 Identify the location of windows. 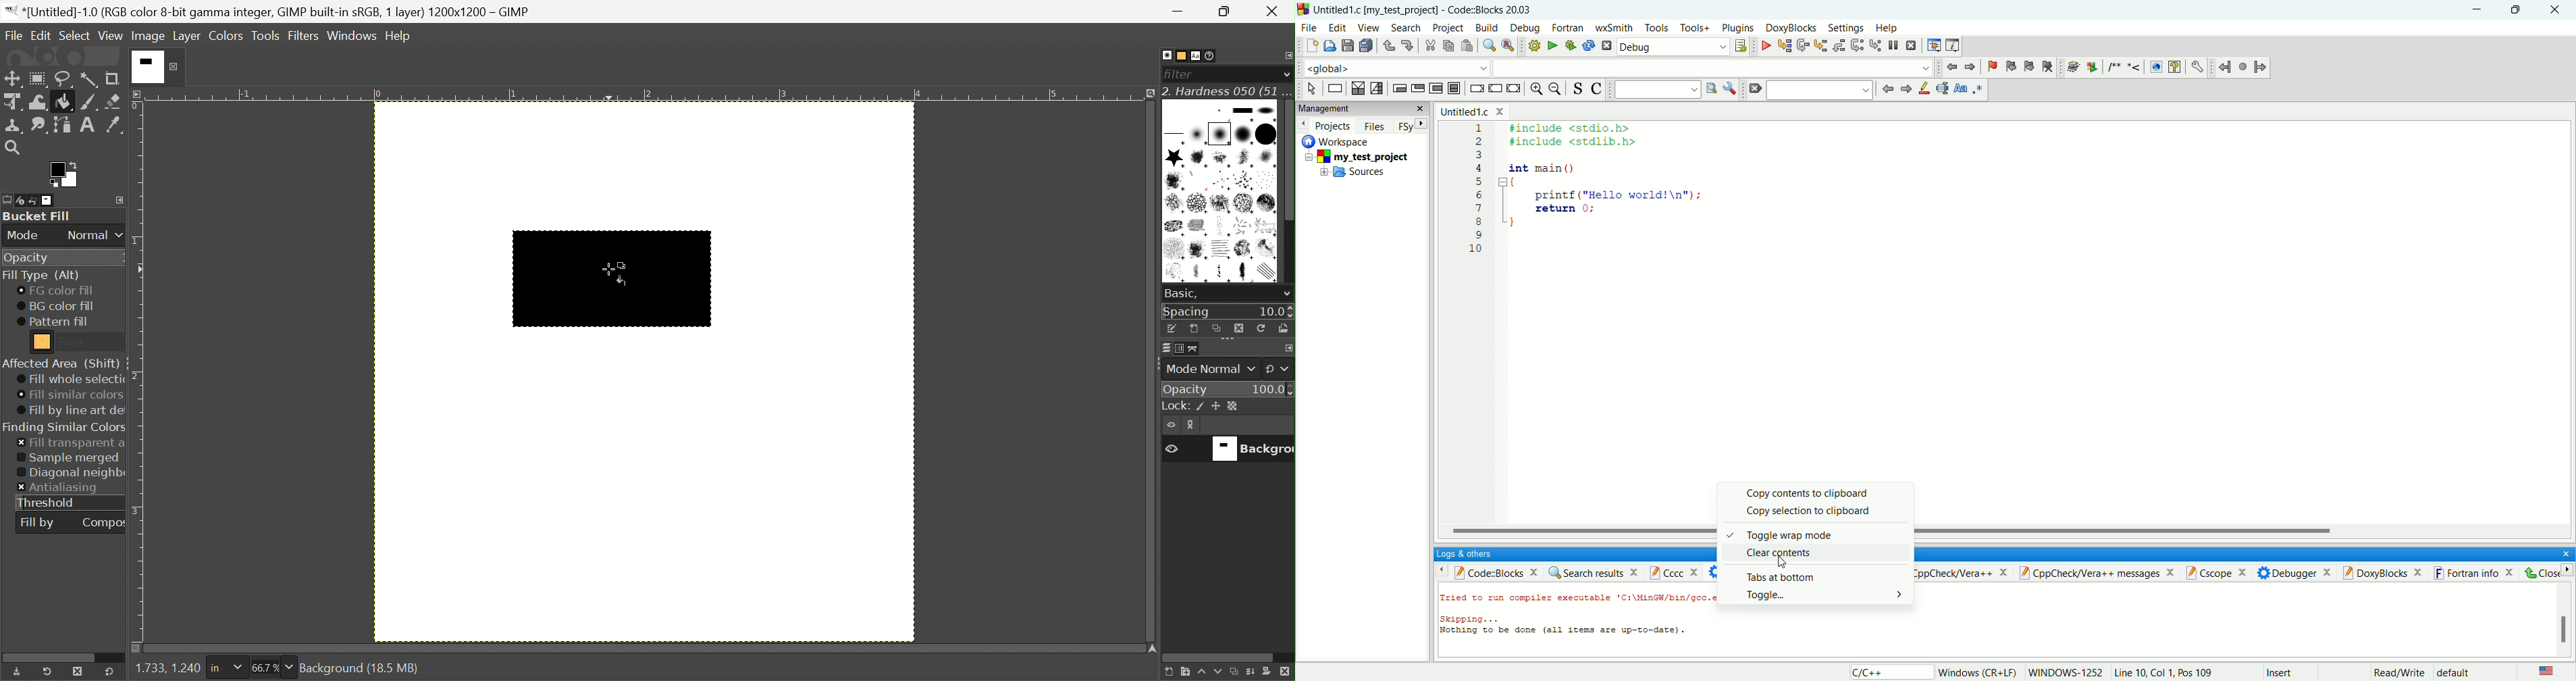
(1978, 673).